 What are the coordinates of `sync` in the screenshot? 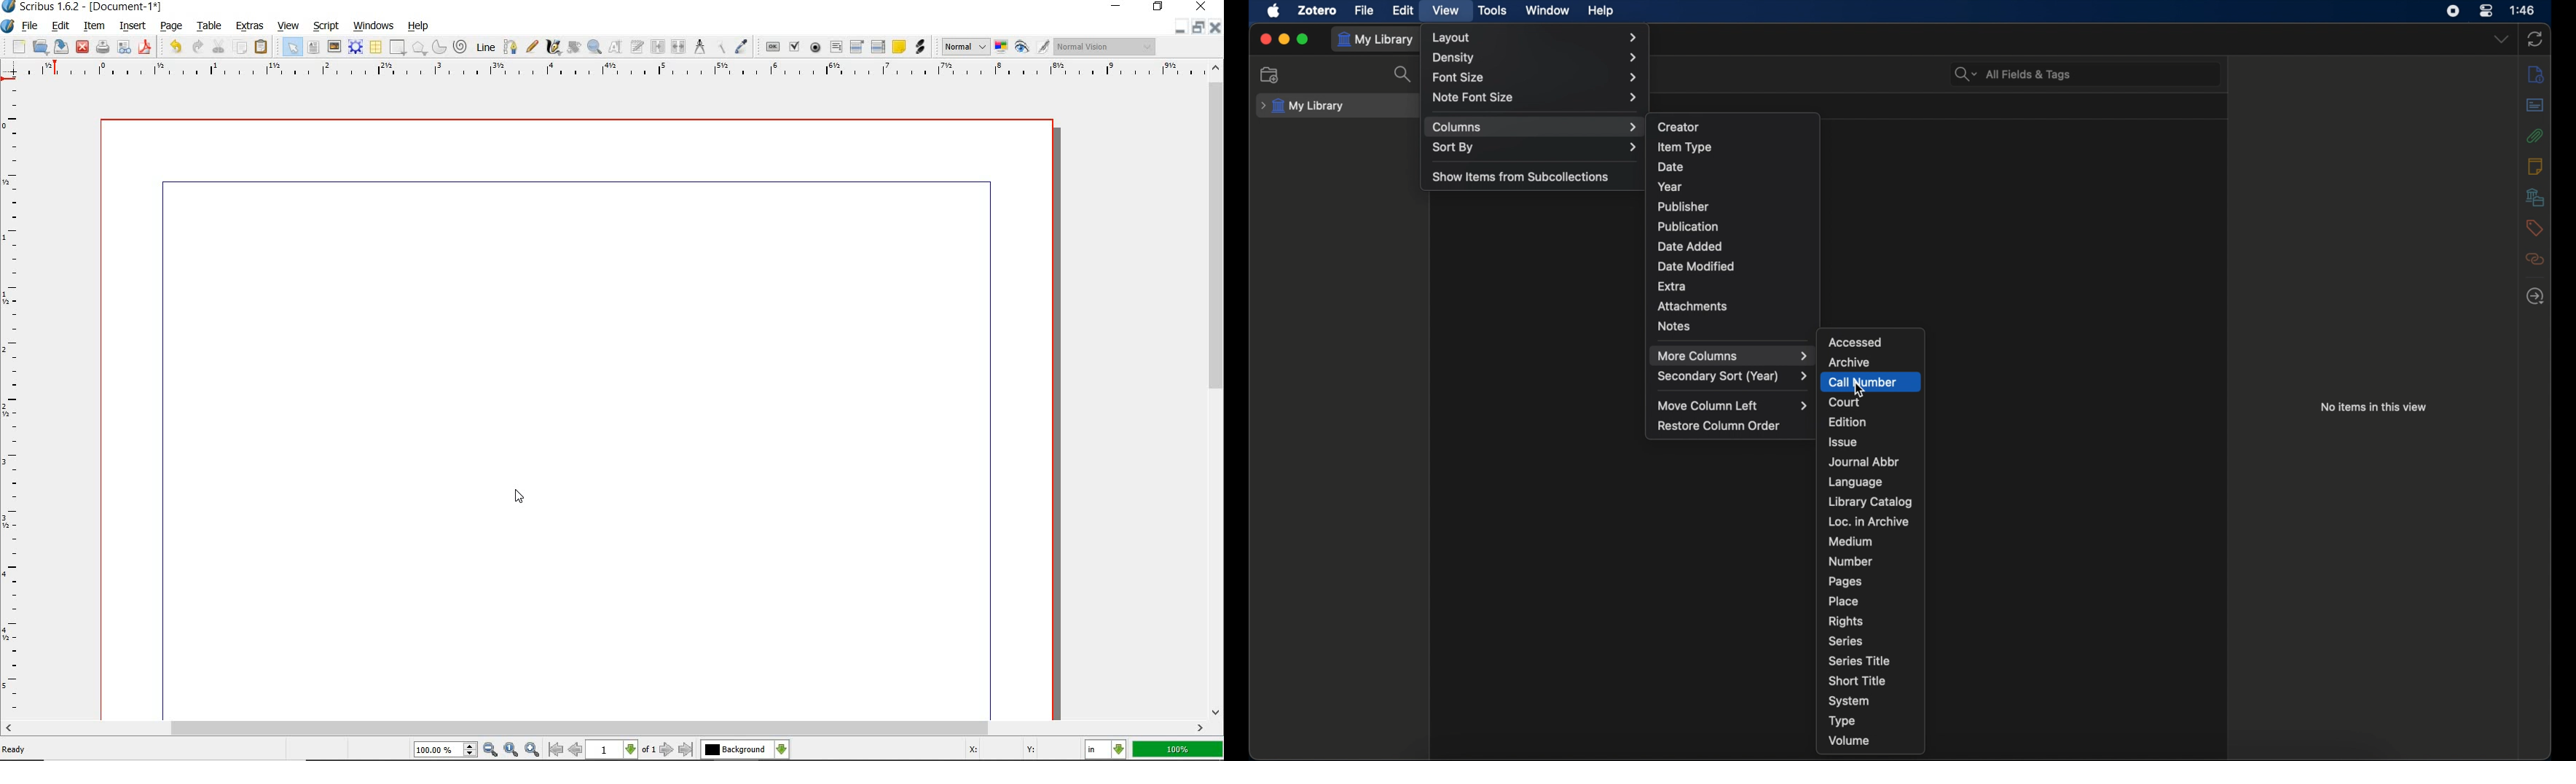 It's located at (2534, 39).